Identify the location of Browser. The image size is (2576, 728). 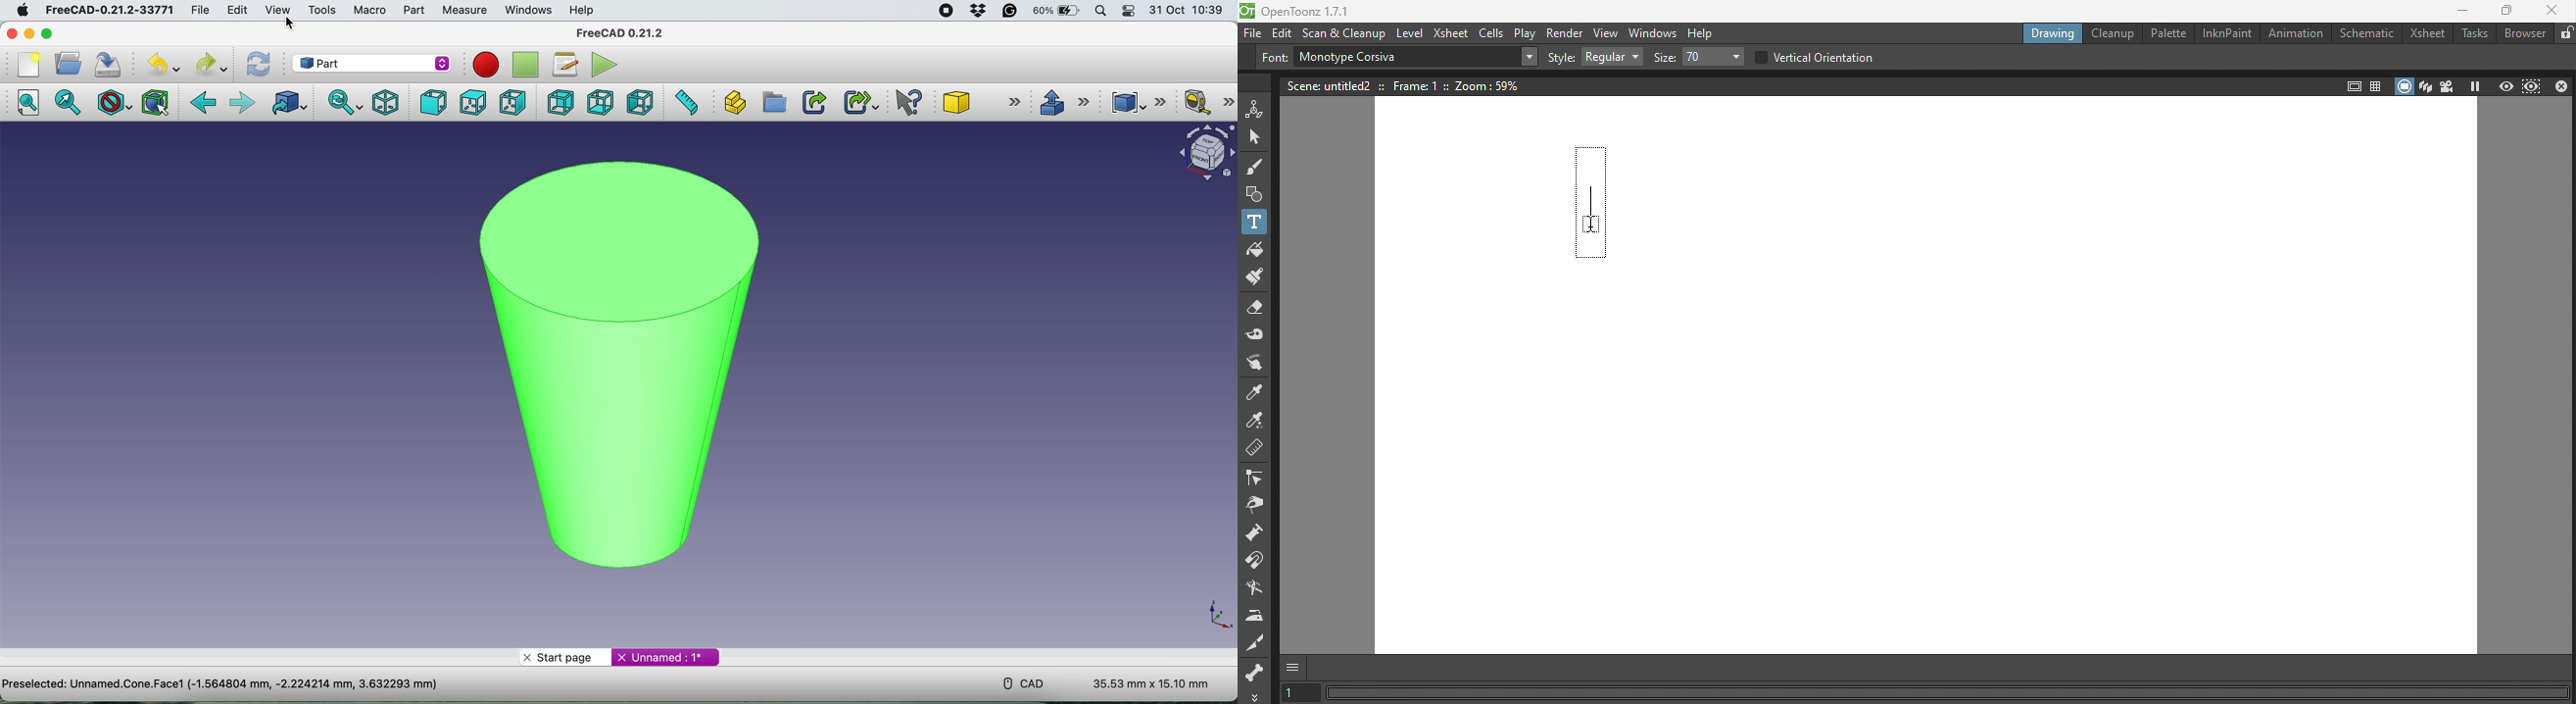
(2524, 35).